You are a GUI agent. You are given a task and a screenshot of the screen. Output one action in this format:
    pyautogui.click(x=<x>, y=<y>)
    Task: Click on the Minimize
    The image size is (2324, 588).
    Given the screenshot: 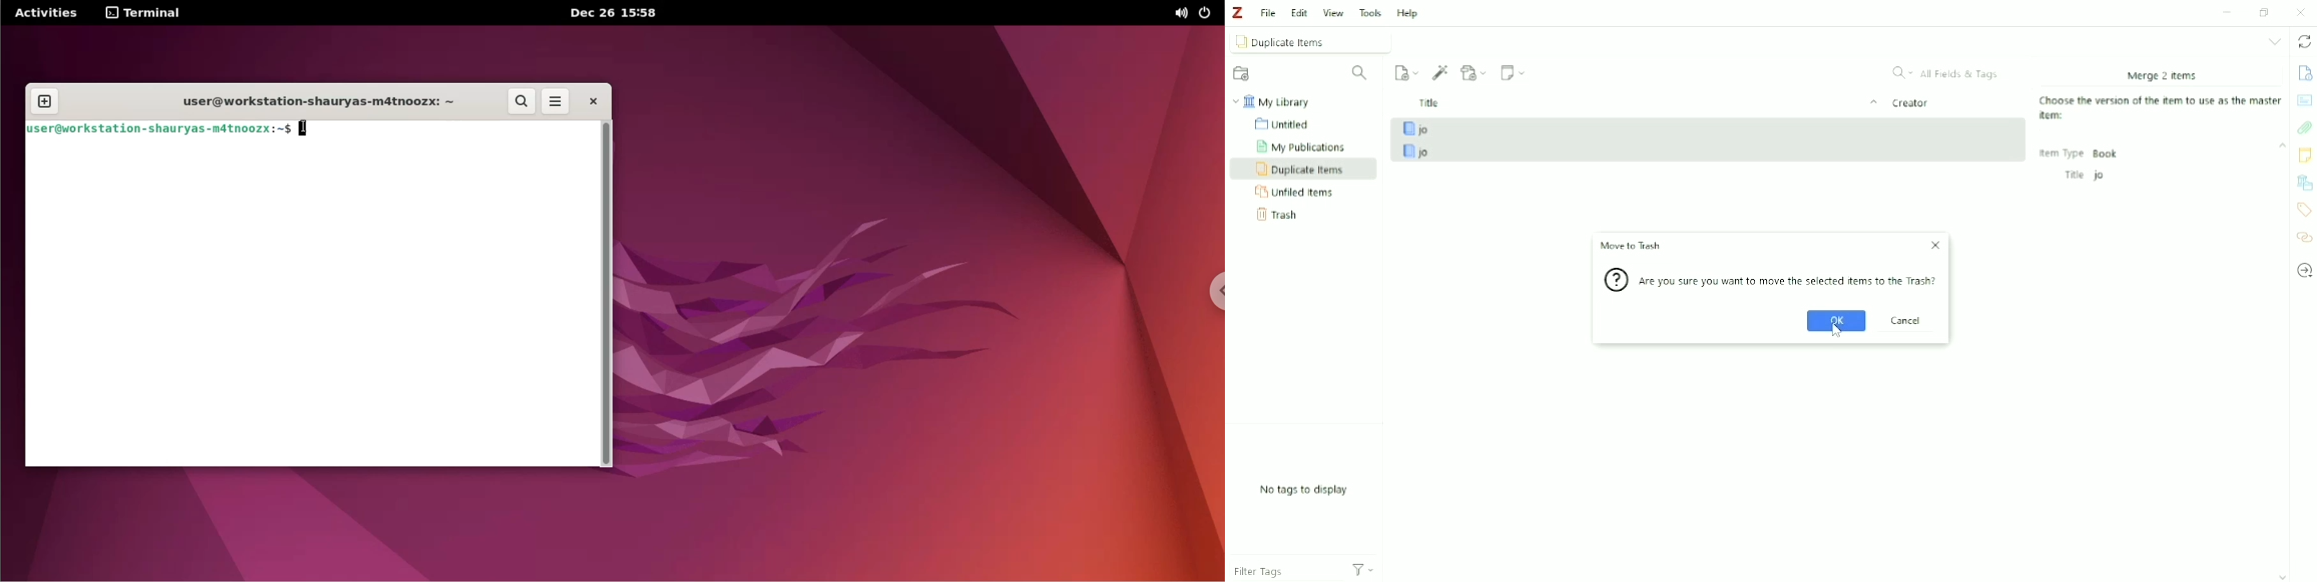 What is the action you would take?
    pyautogui.click(x=2226, y=12)
    